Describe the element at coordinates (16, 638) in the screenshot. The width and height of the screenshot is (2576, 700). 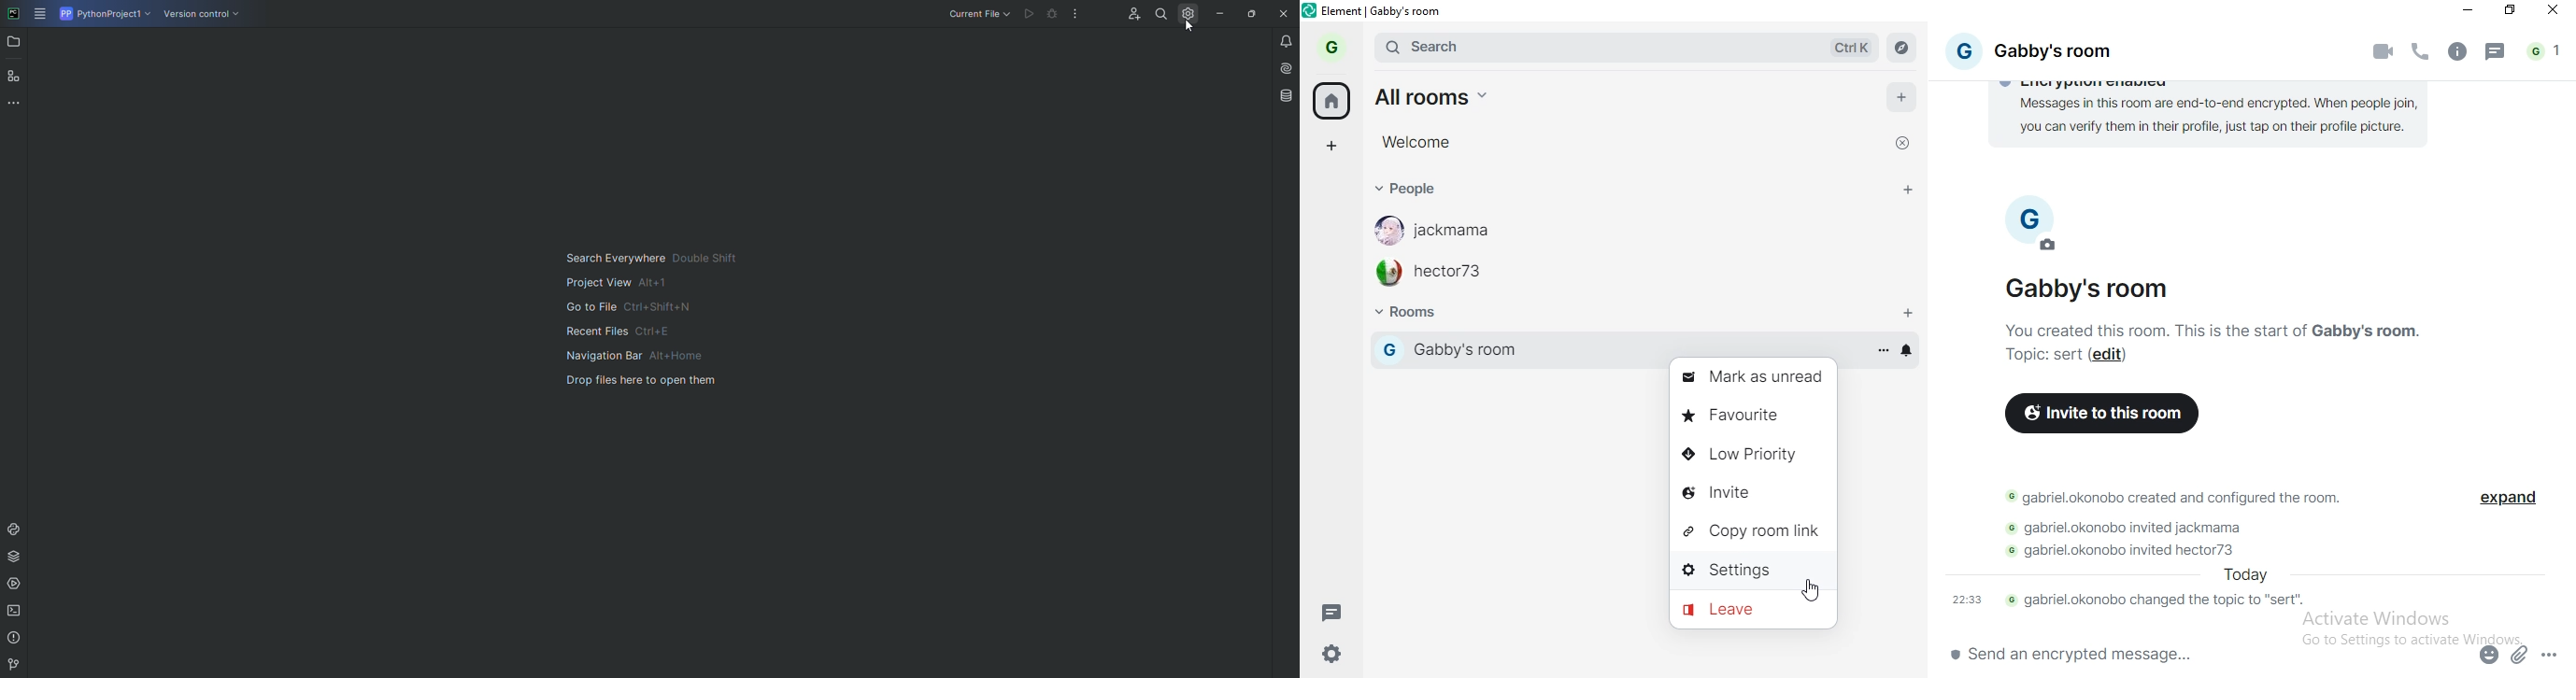
I see `Problems` at that location.